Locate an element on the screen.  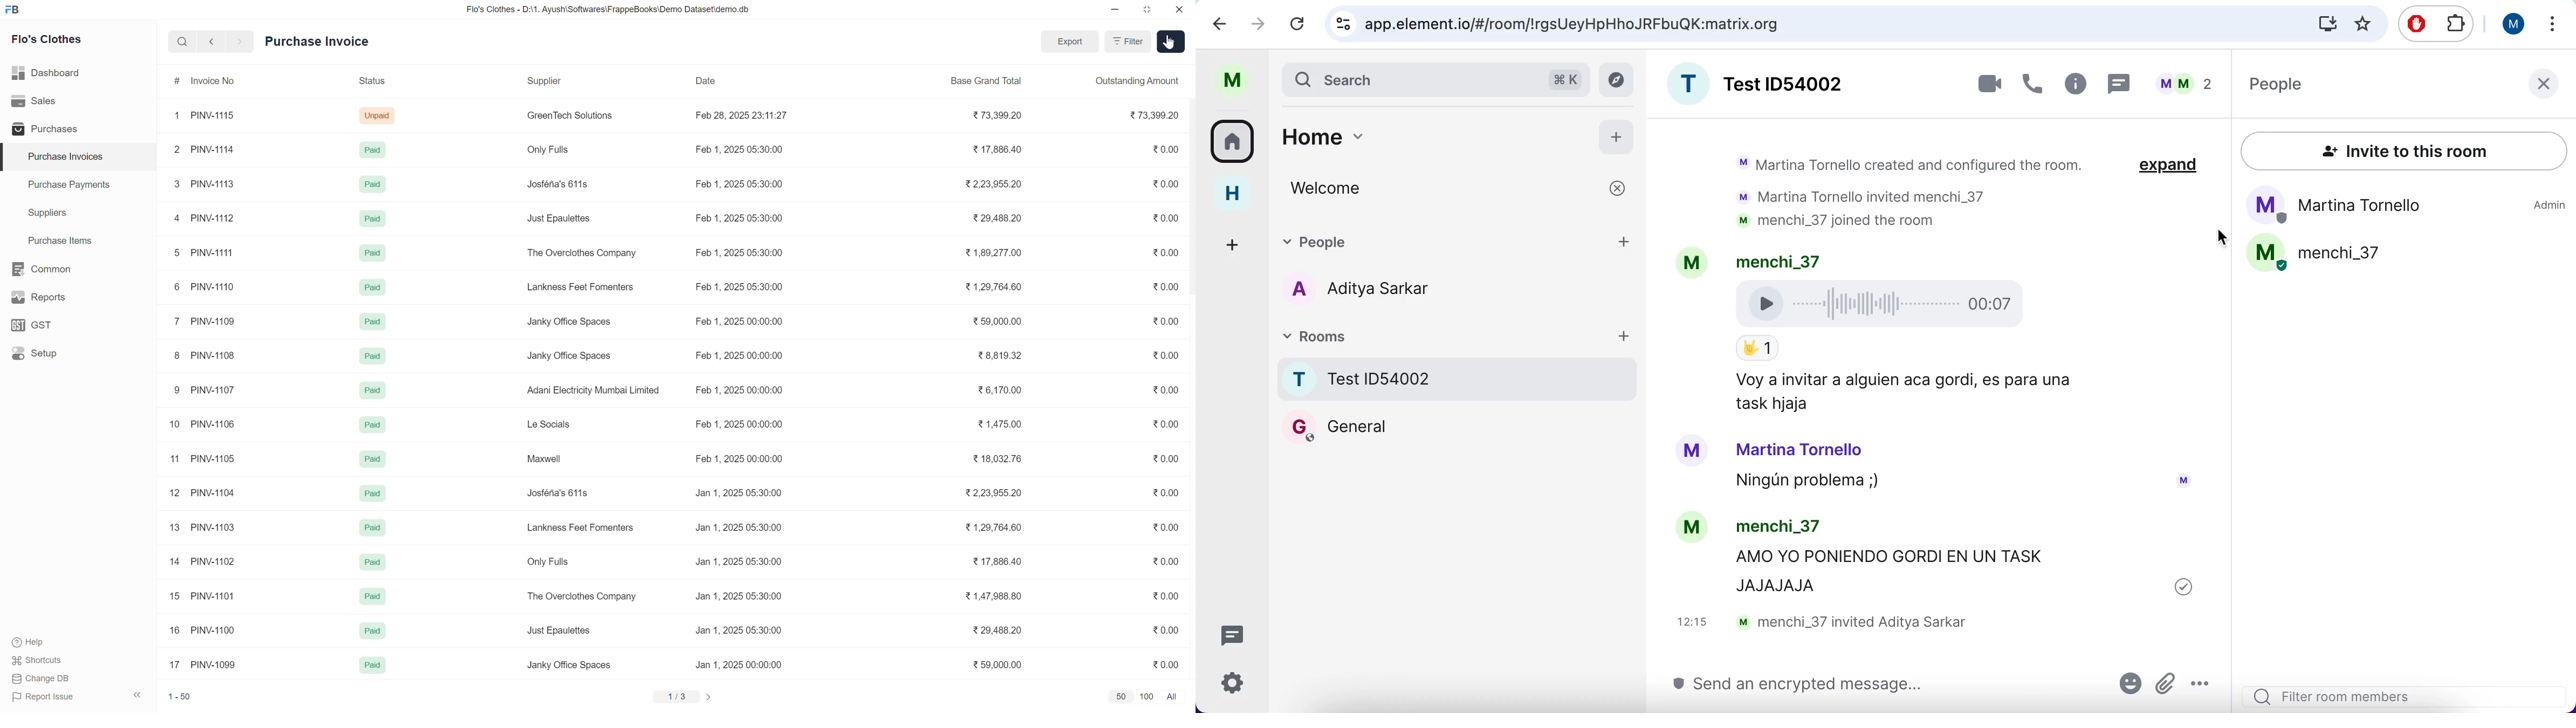
options is located at coordinates (2551, 24).